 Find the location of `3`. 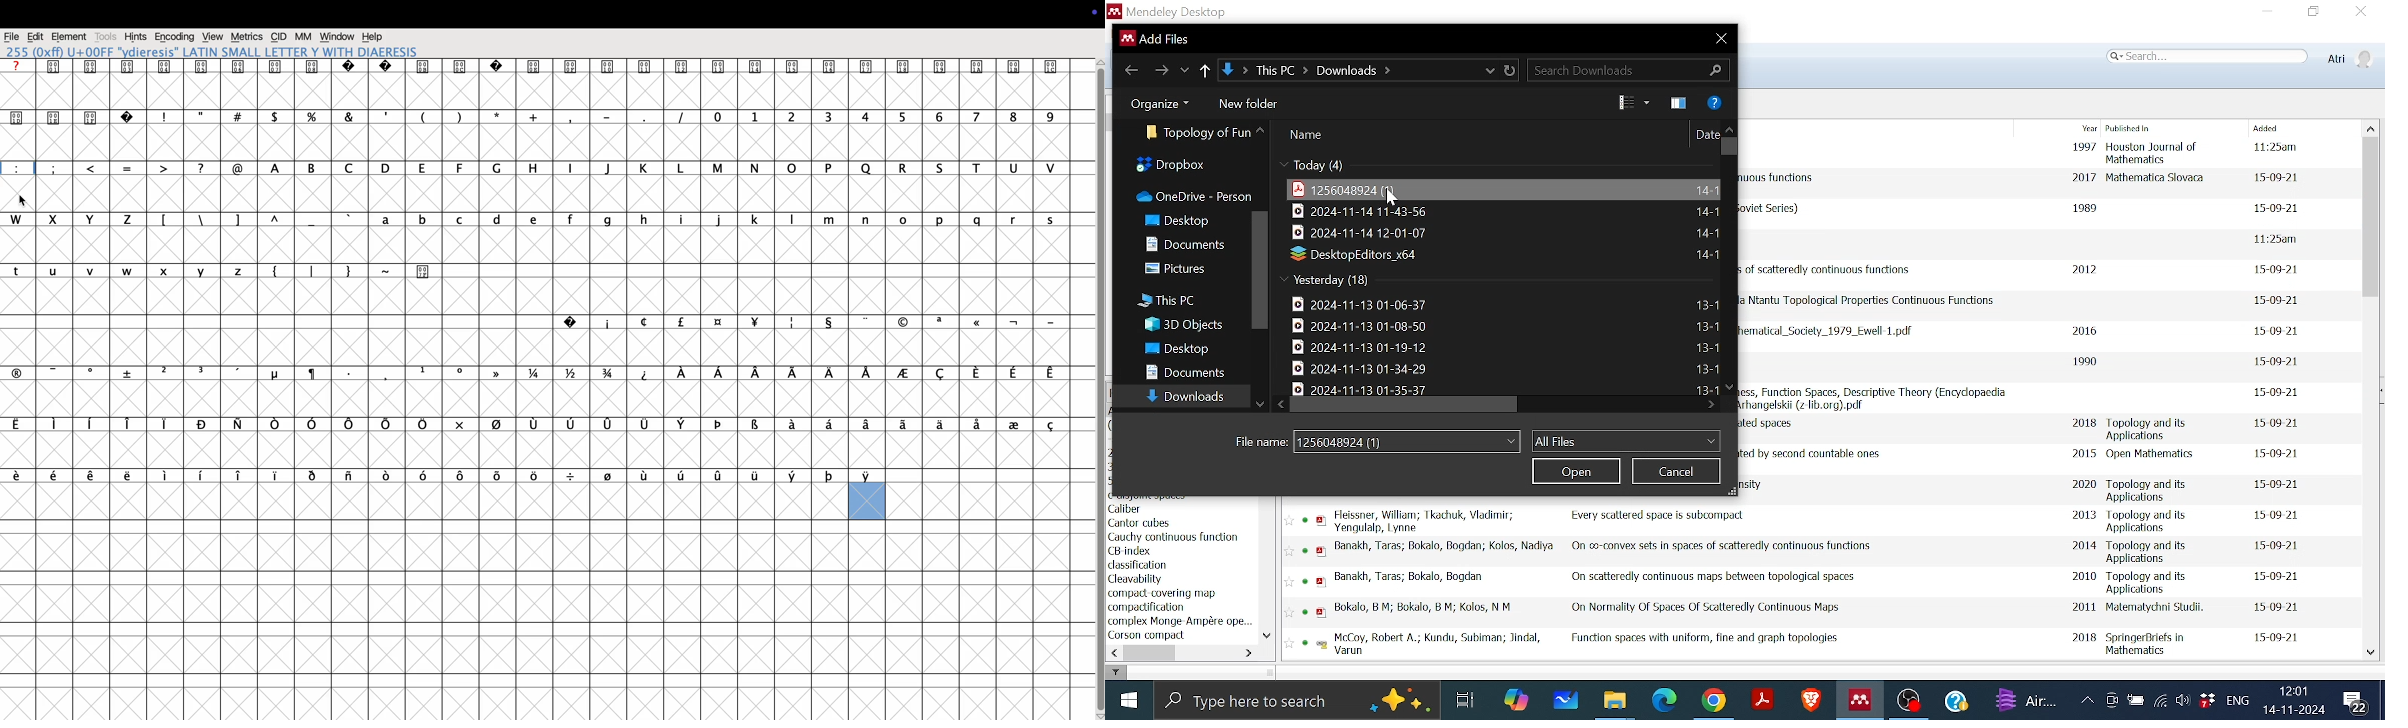

3 is located at coordinates (831, 135).